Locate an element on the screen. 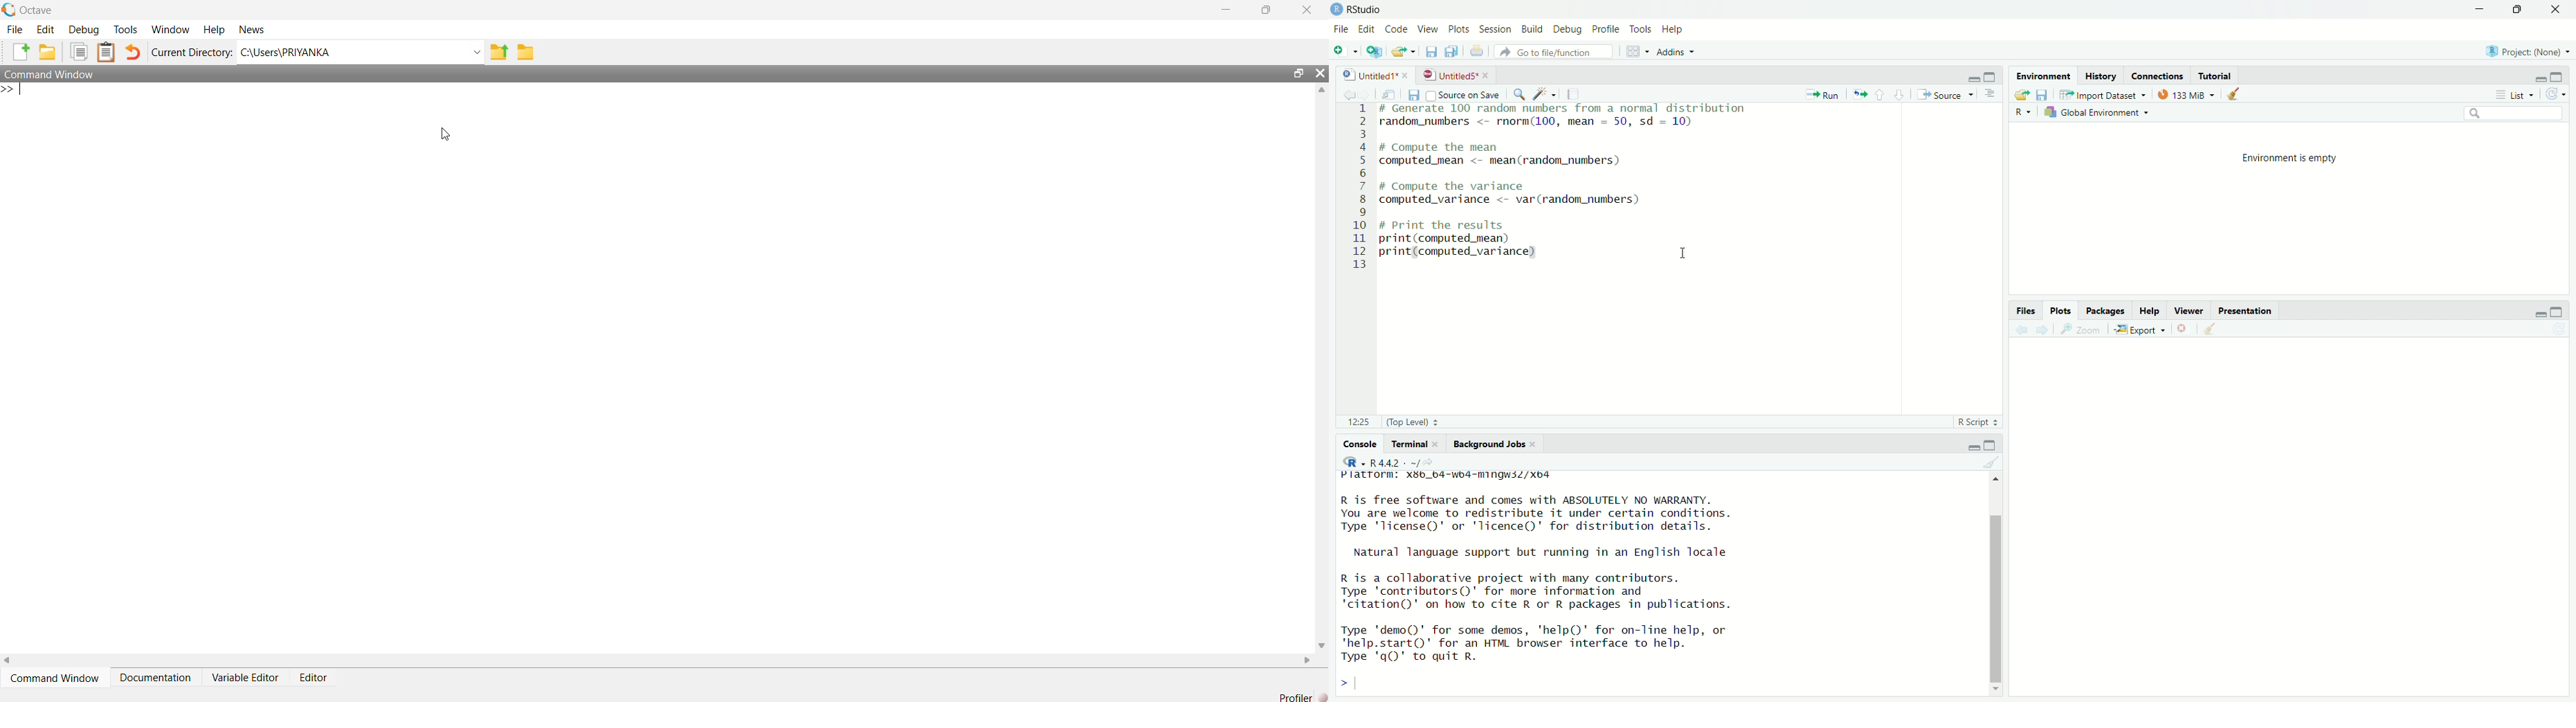 This screenshot has height=728, width=2576. save all open document is located at coordinates (1452, 51).